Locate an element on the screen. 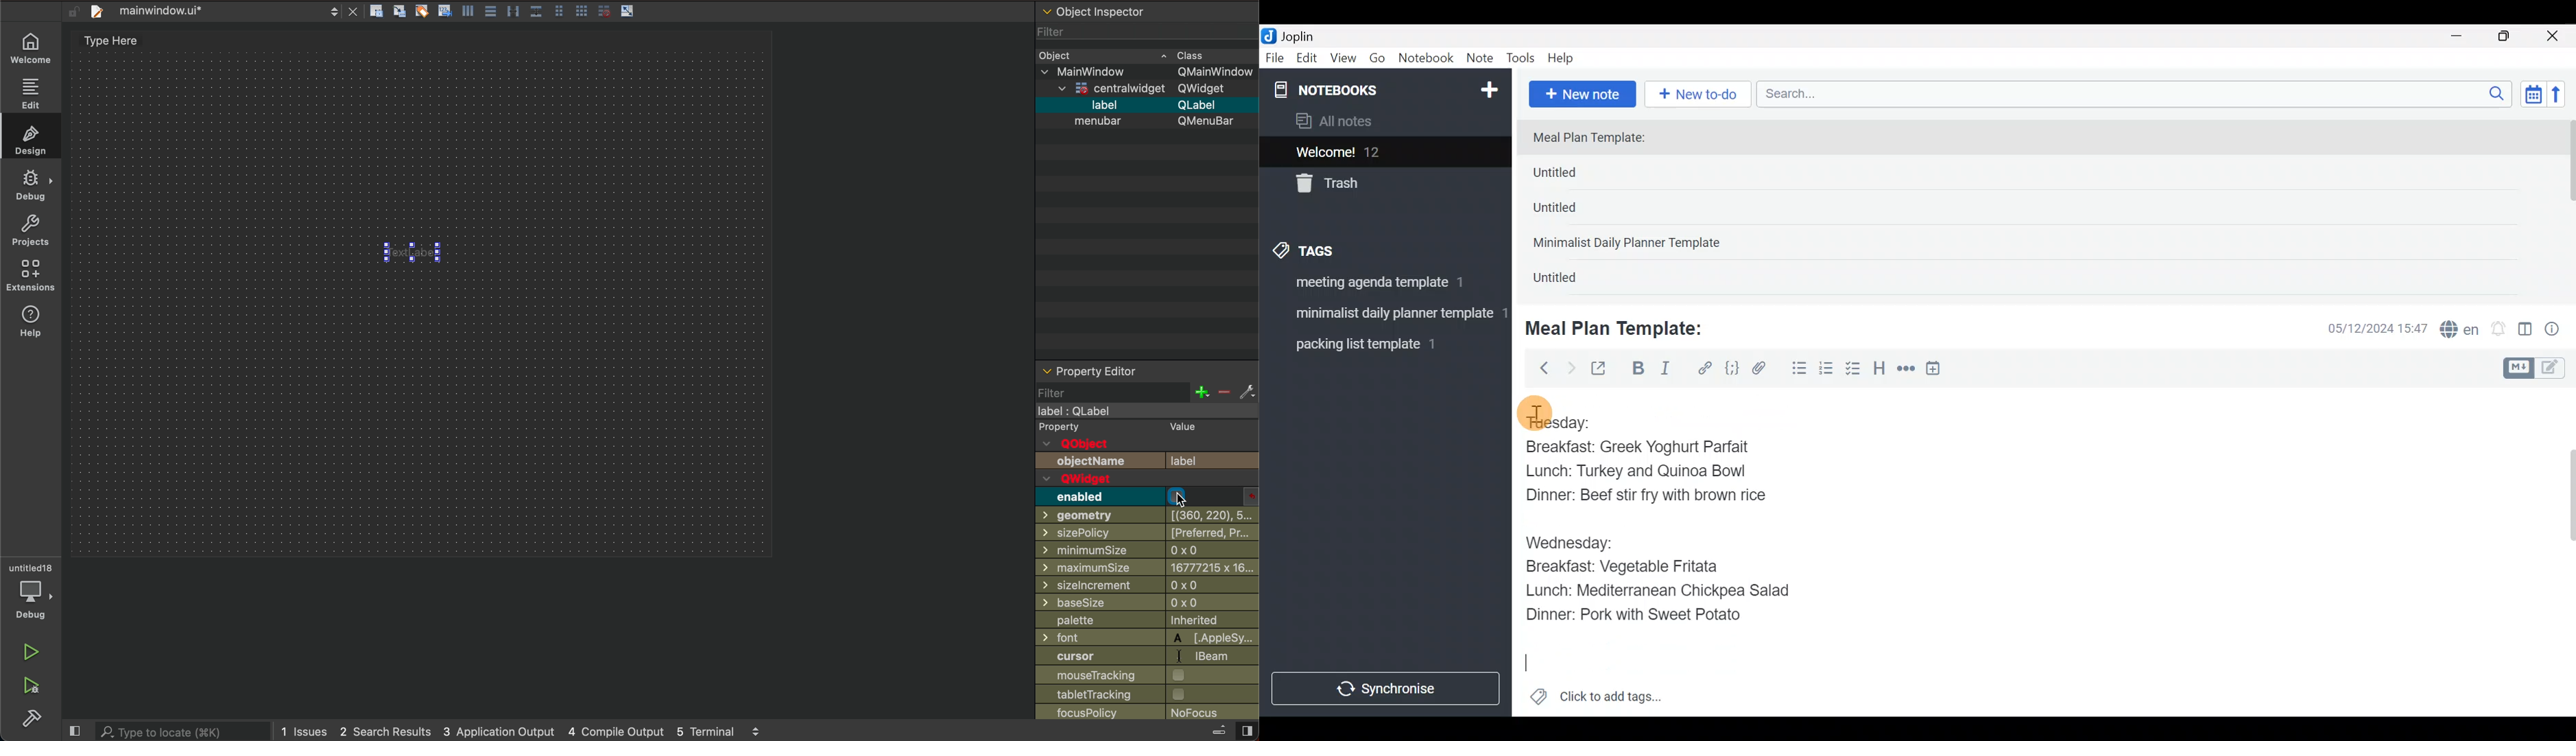 The image size is (2576, 756). Minimalist Daily Planner Template is located at coordinates (1631, 244).